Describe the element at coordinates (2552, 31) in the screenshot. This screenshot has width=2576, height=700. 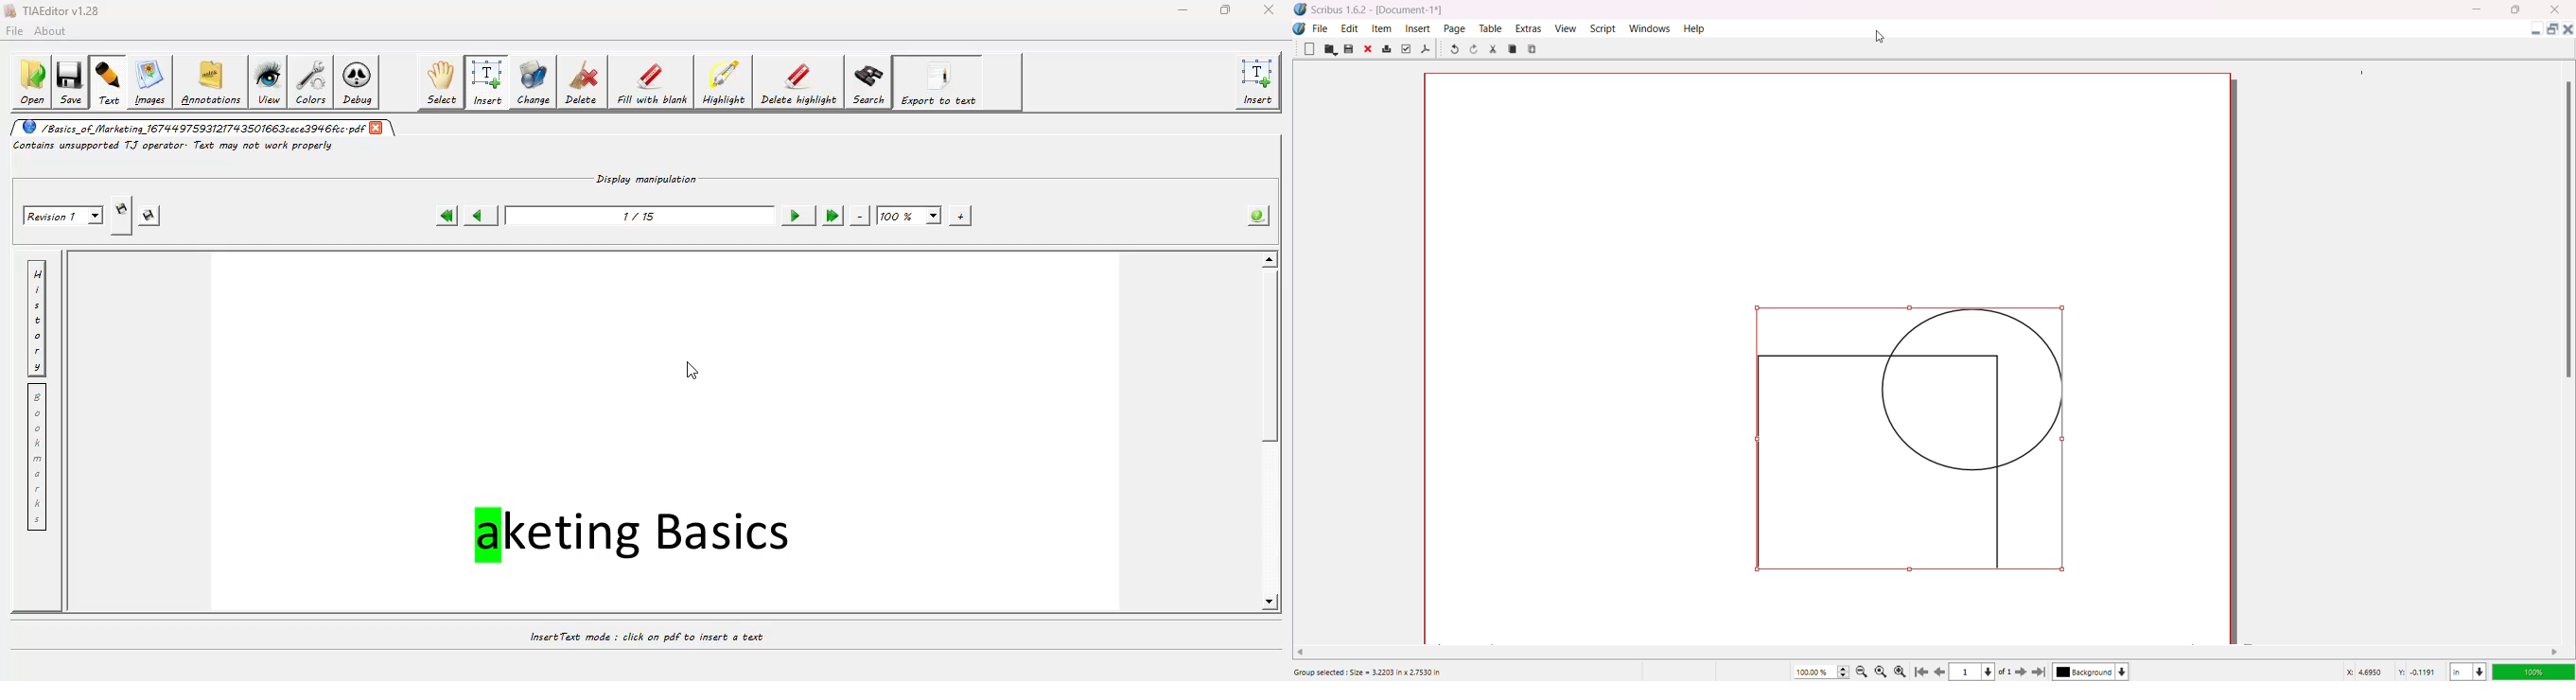
I see `Maximize Document` at that location.